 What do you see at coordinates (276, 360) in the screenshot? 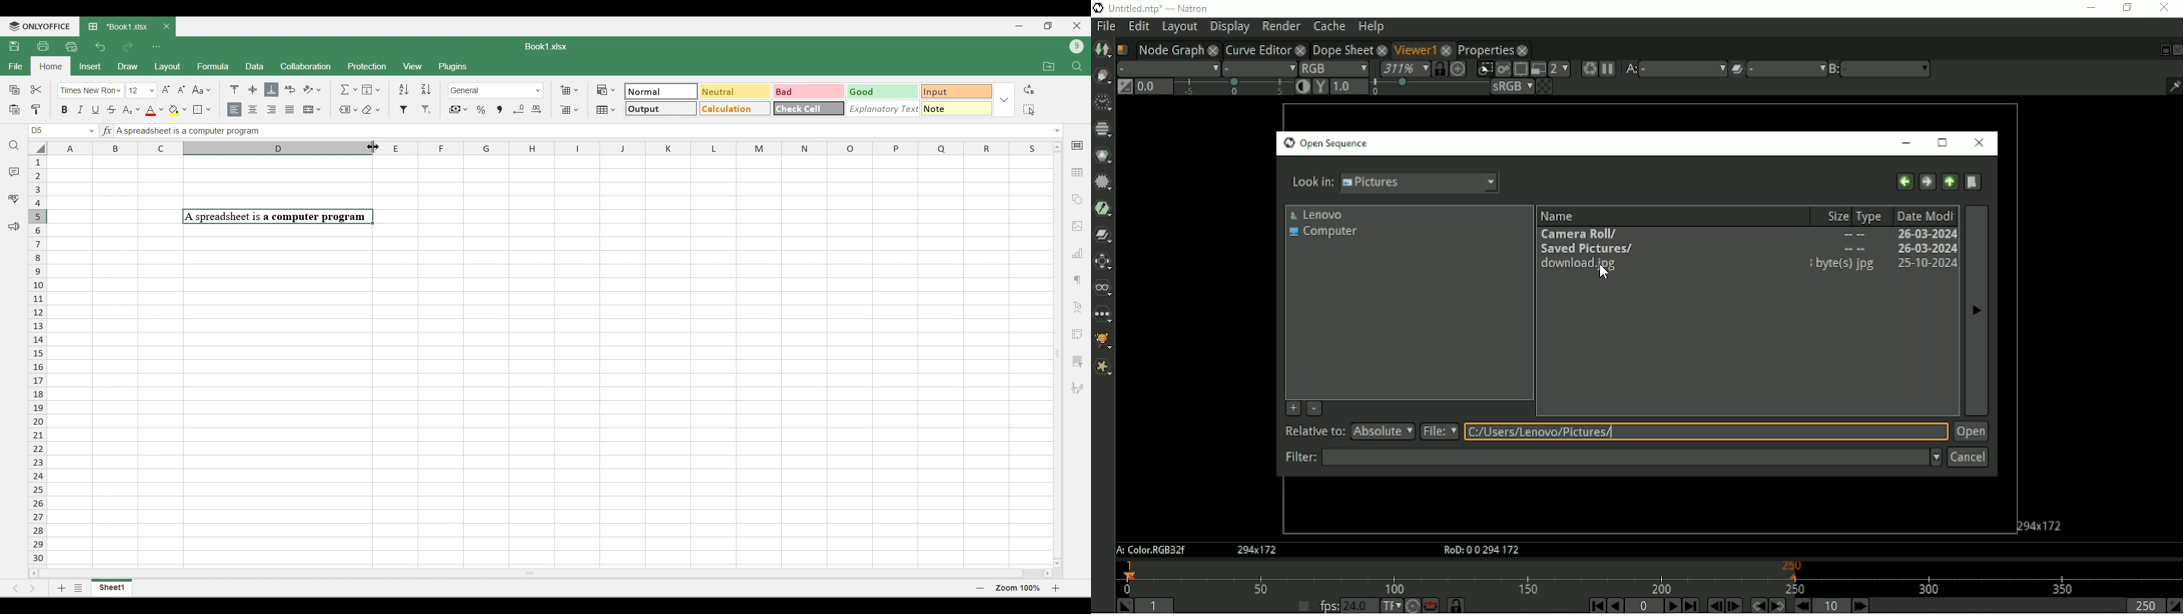
I see `Column width adjusted to fit text` at bounding box center [276, 360].